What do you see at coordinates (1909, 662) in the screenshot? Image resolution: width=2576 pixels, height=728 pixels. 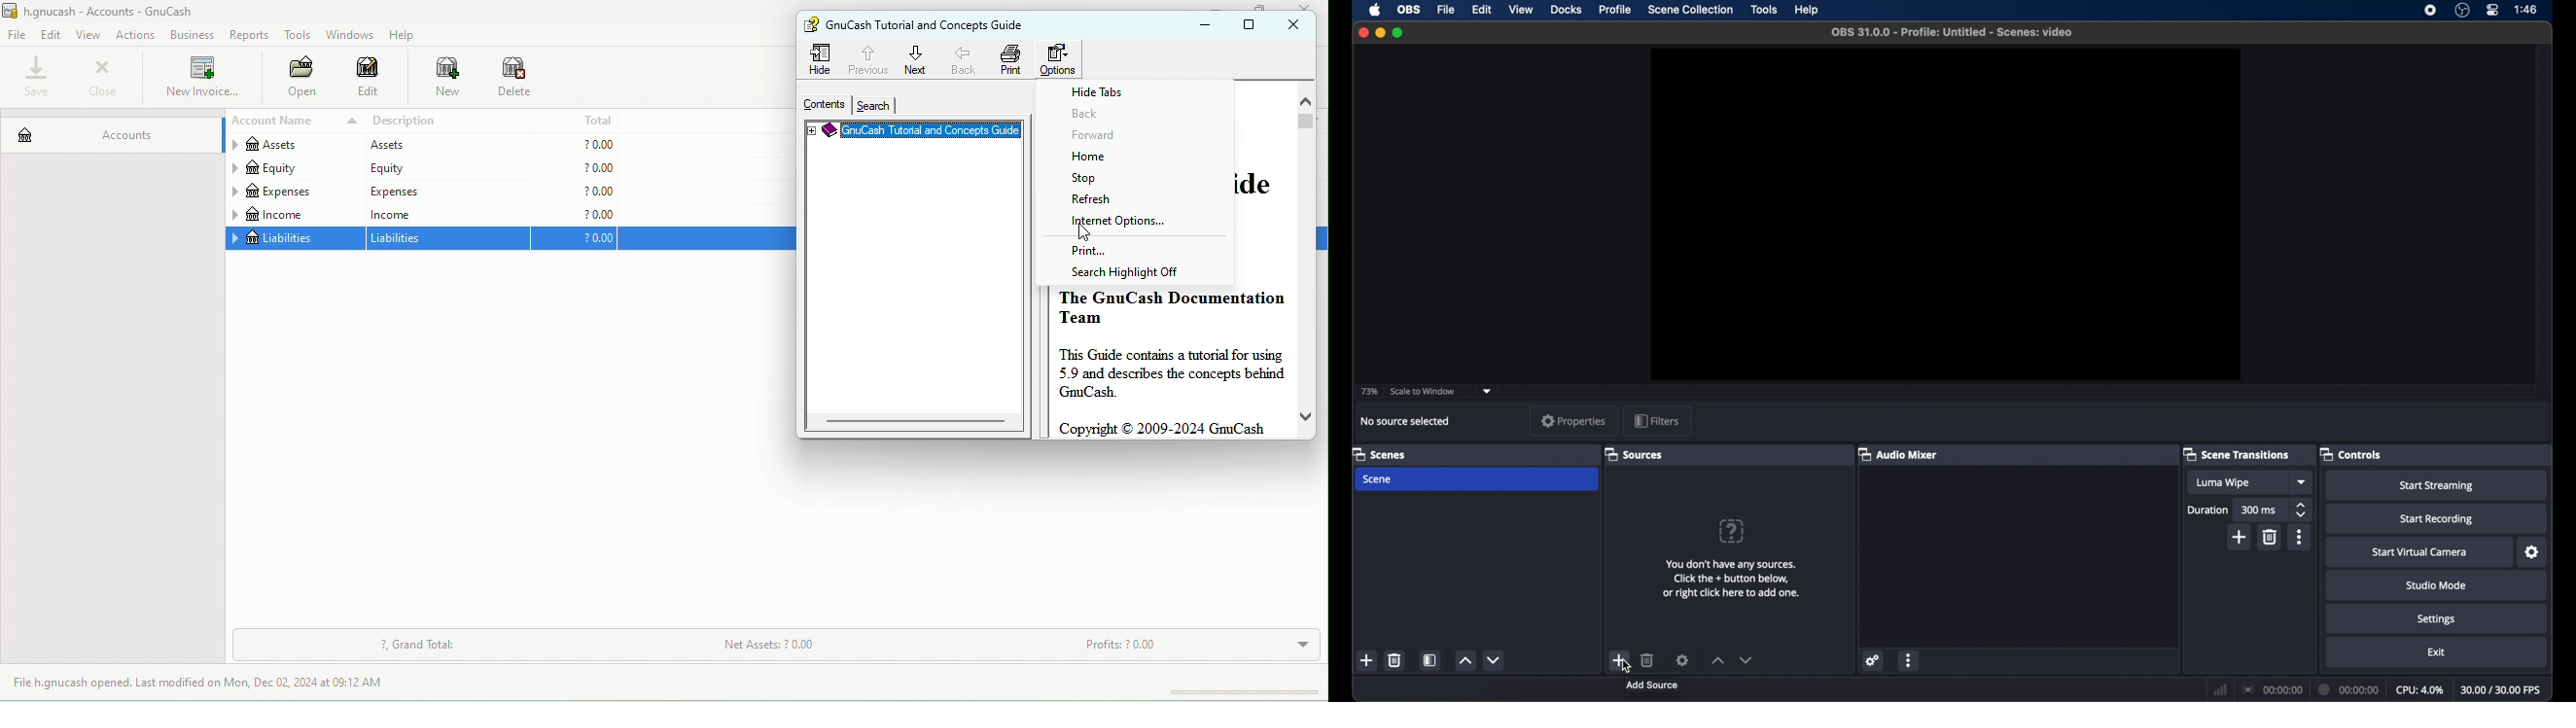 I see `more options` at bounding box center [1909, 662].